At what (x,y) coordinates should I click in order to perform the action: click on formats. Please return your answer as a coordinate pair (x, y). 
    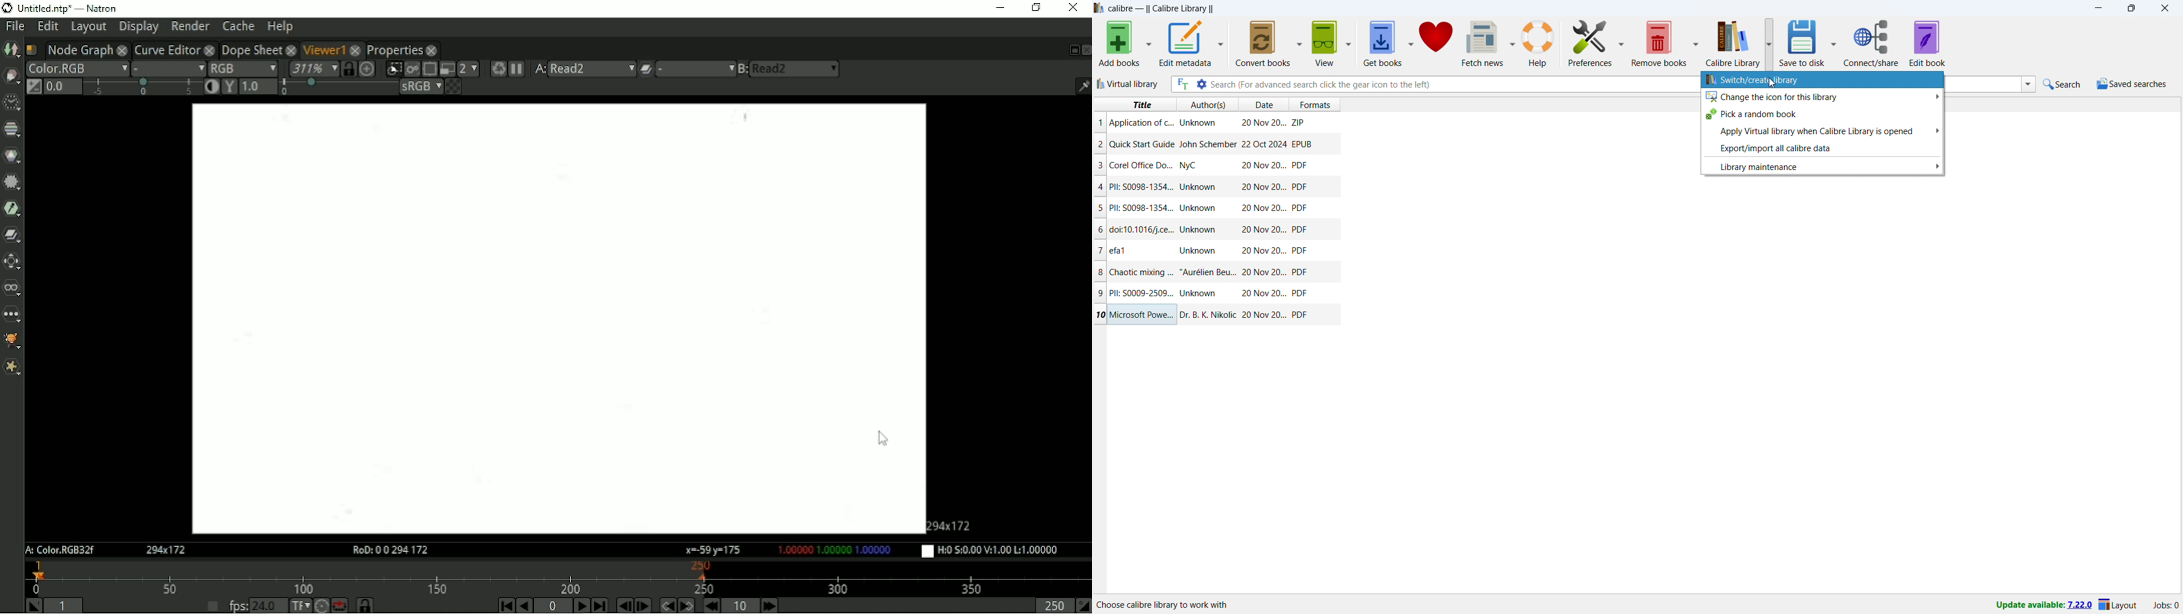
    Looking at the image, I should click on (1320, 103).